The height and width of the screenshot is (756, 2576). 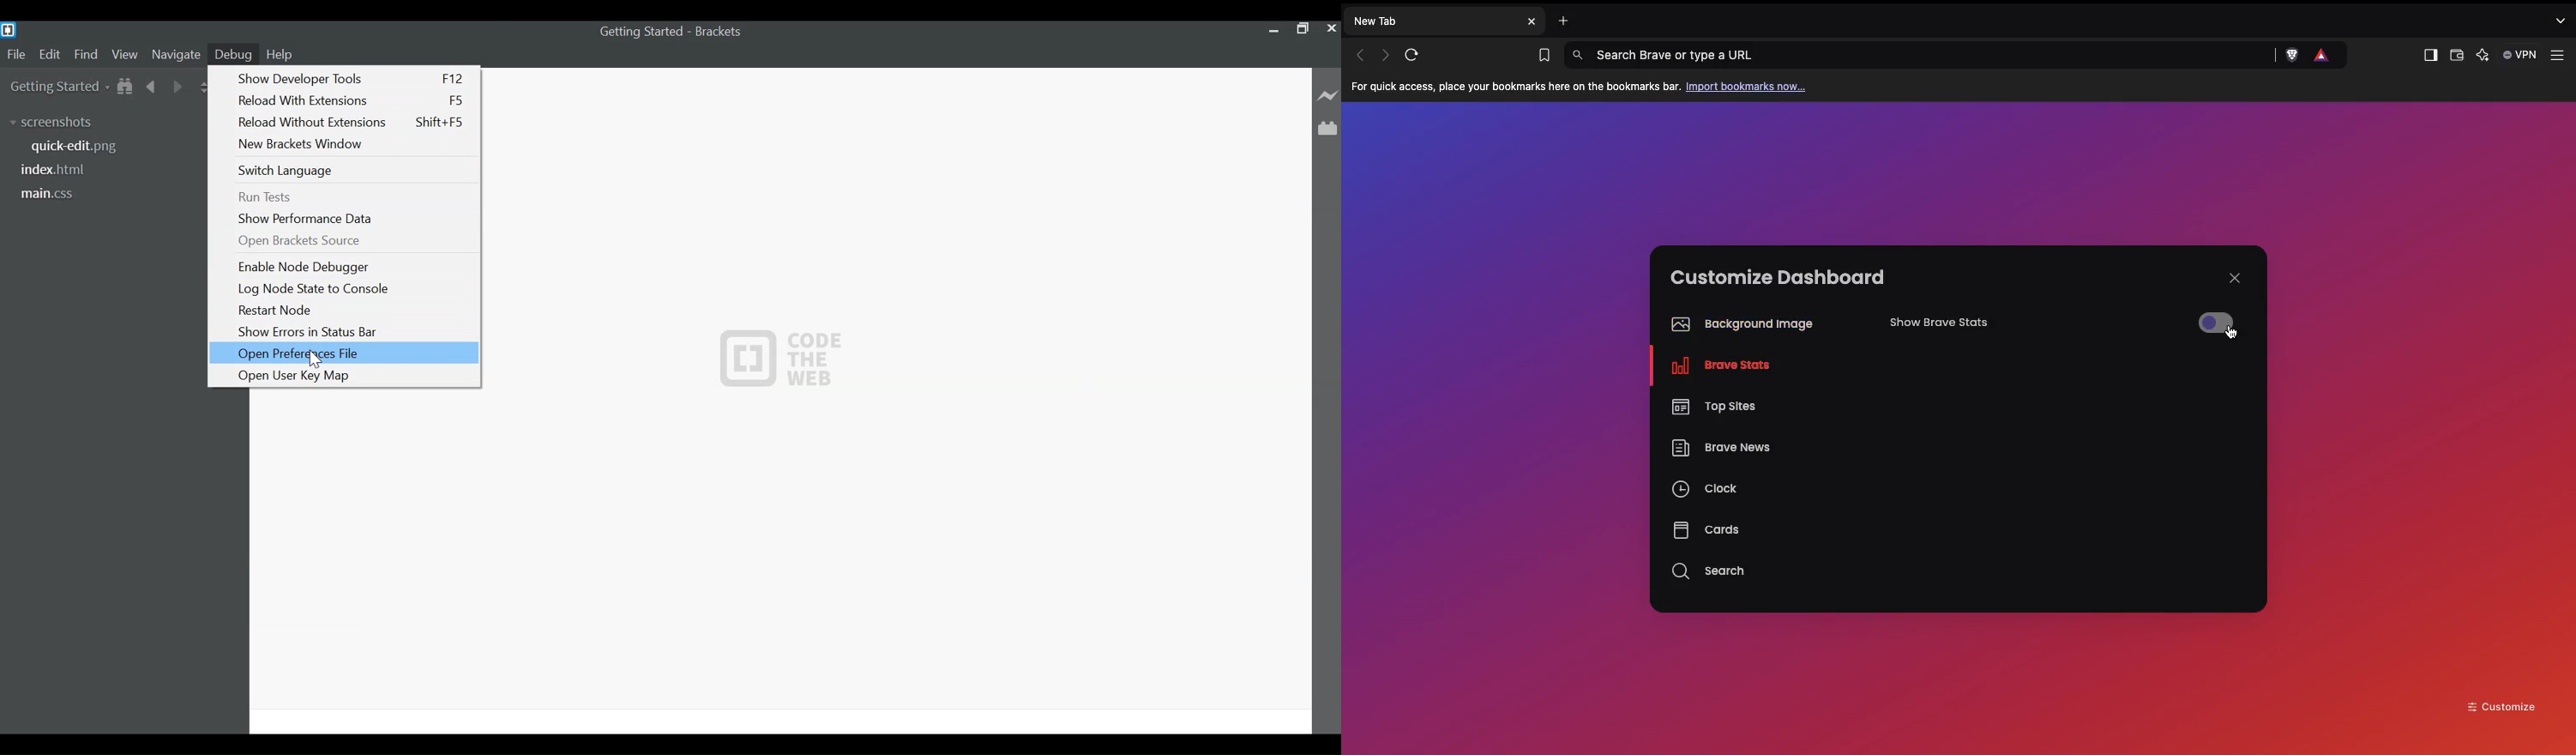 I want to click on Restart Node, so click(x=347, y=312).